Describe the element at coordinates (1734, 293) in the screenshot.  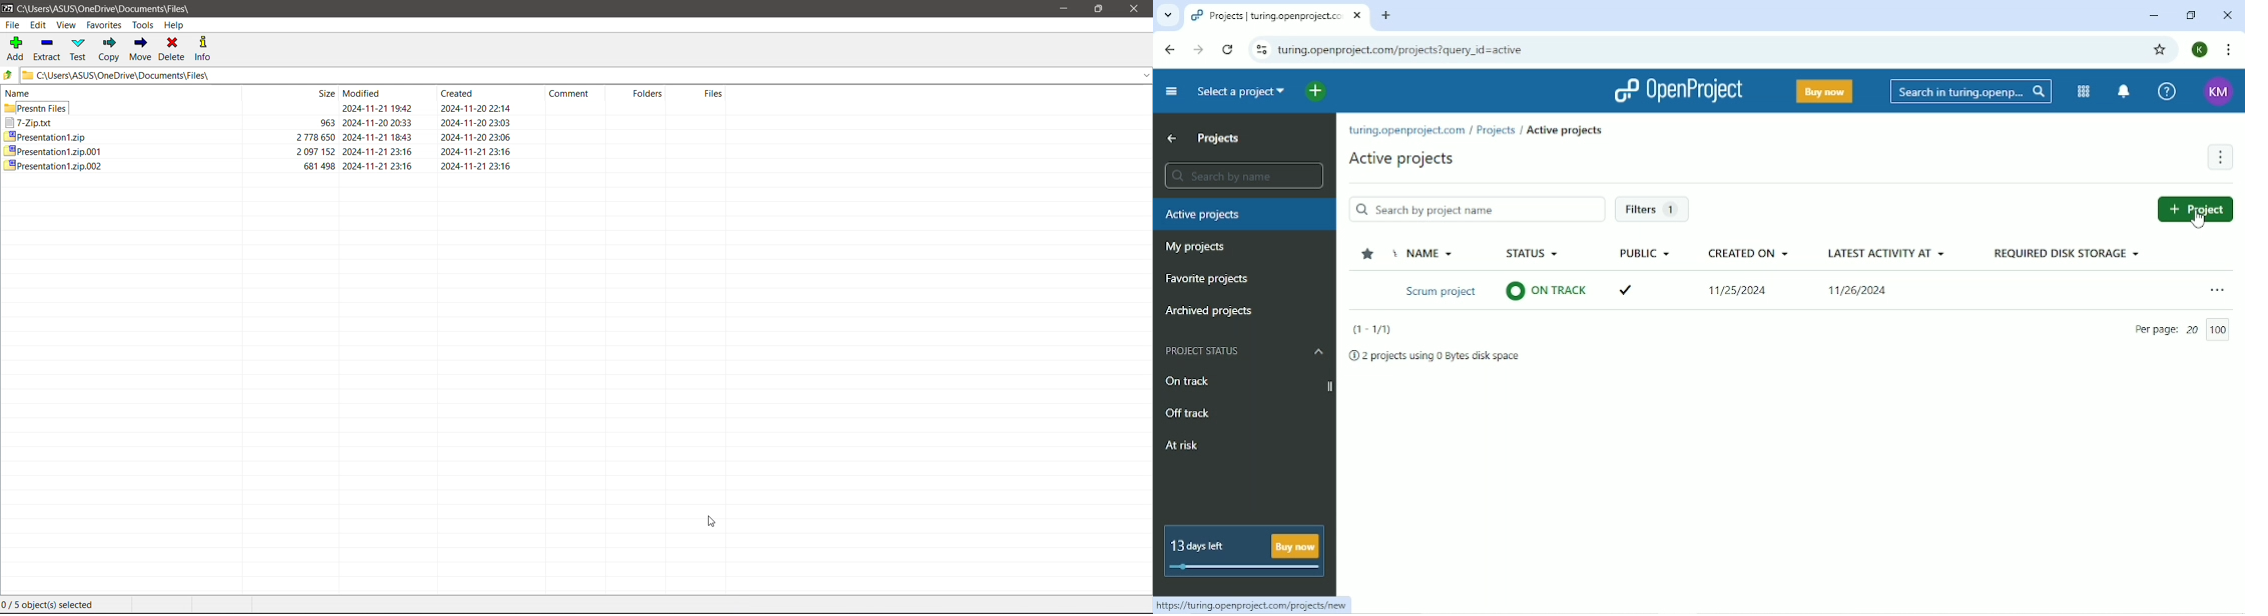
I see `11/25/2024` at that location.